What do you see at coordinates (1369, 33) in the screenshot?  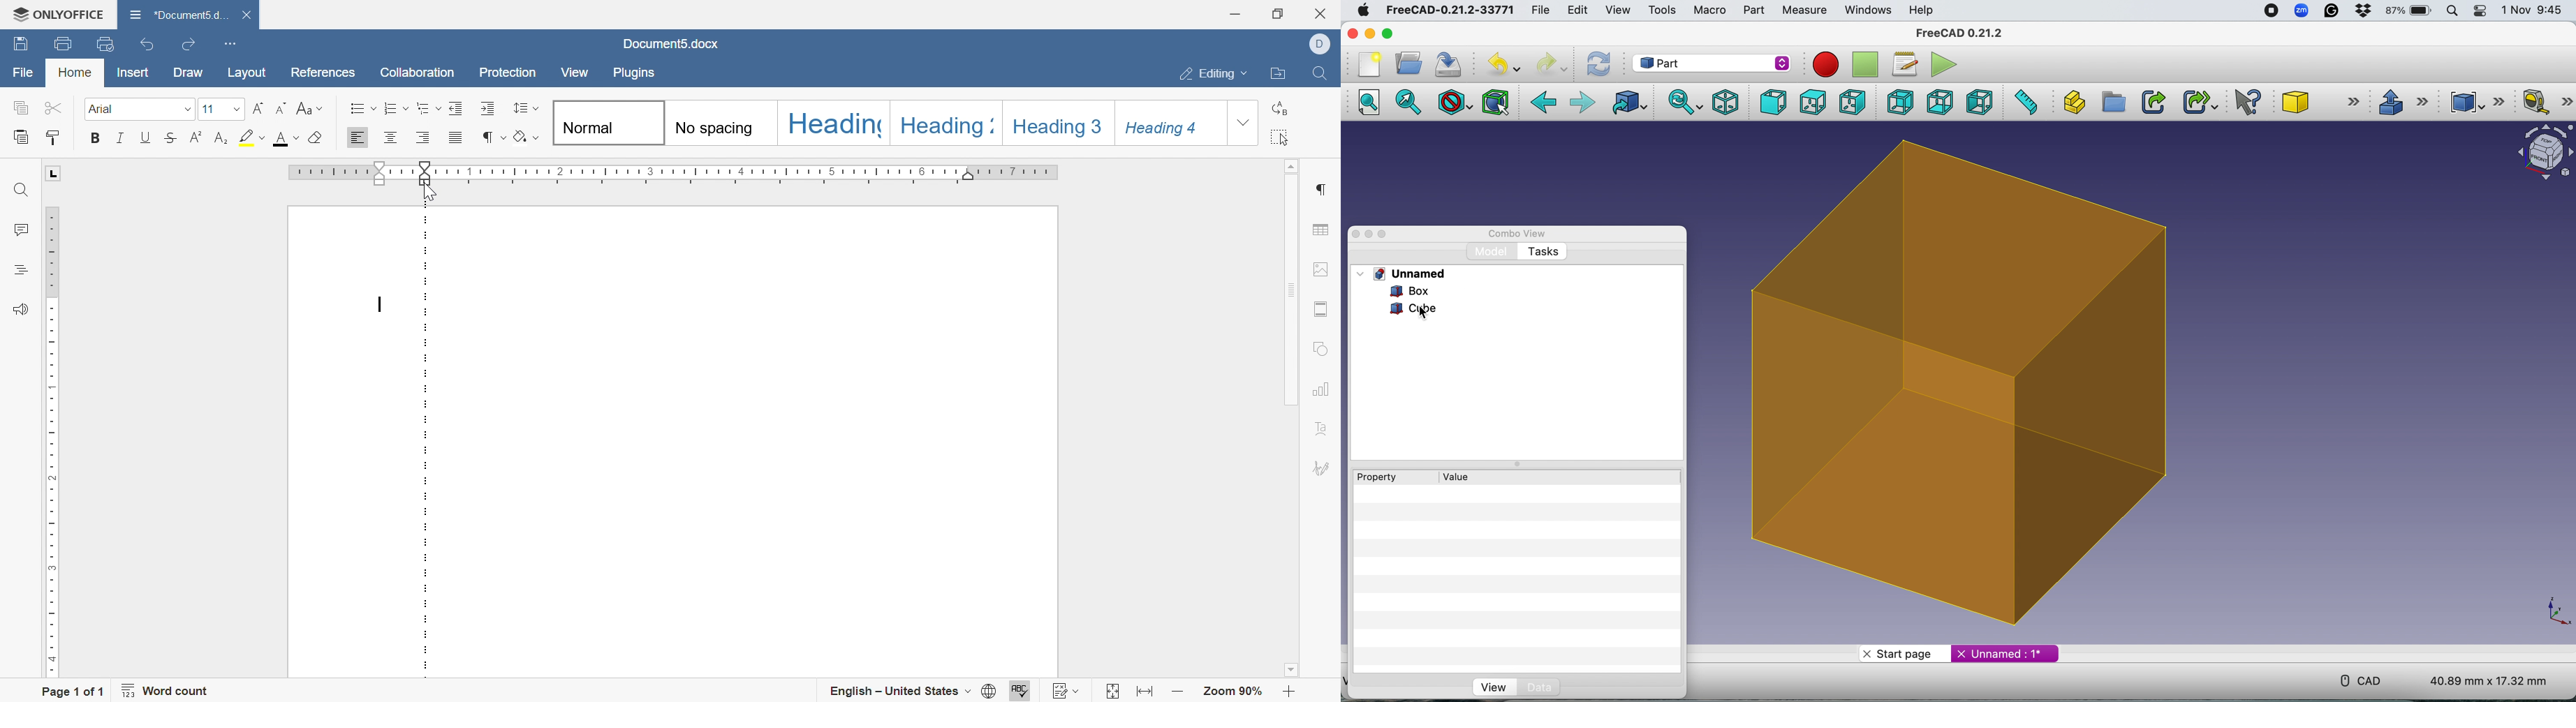 I see `minimise` at bounding box center [1369, 33].